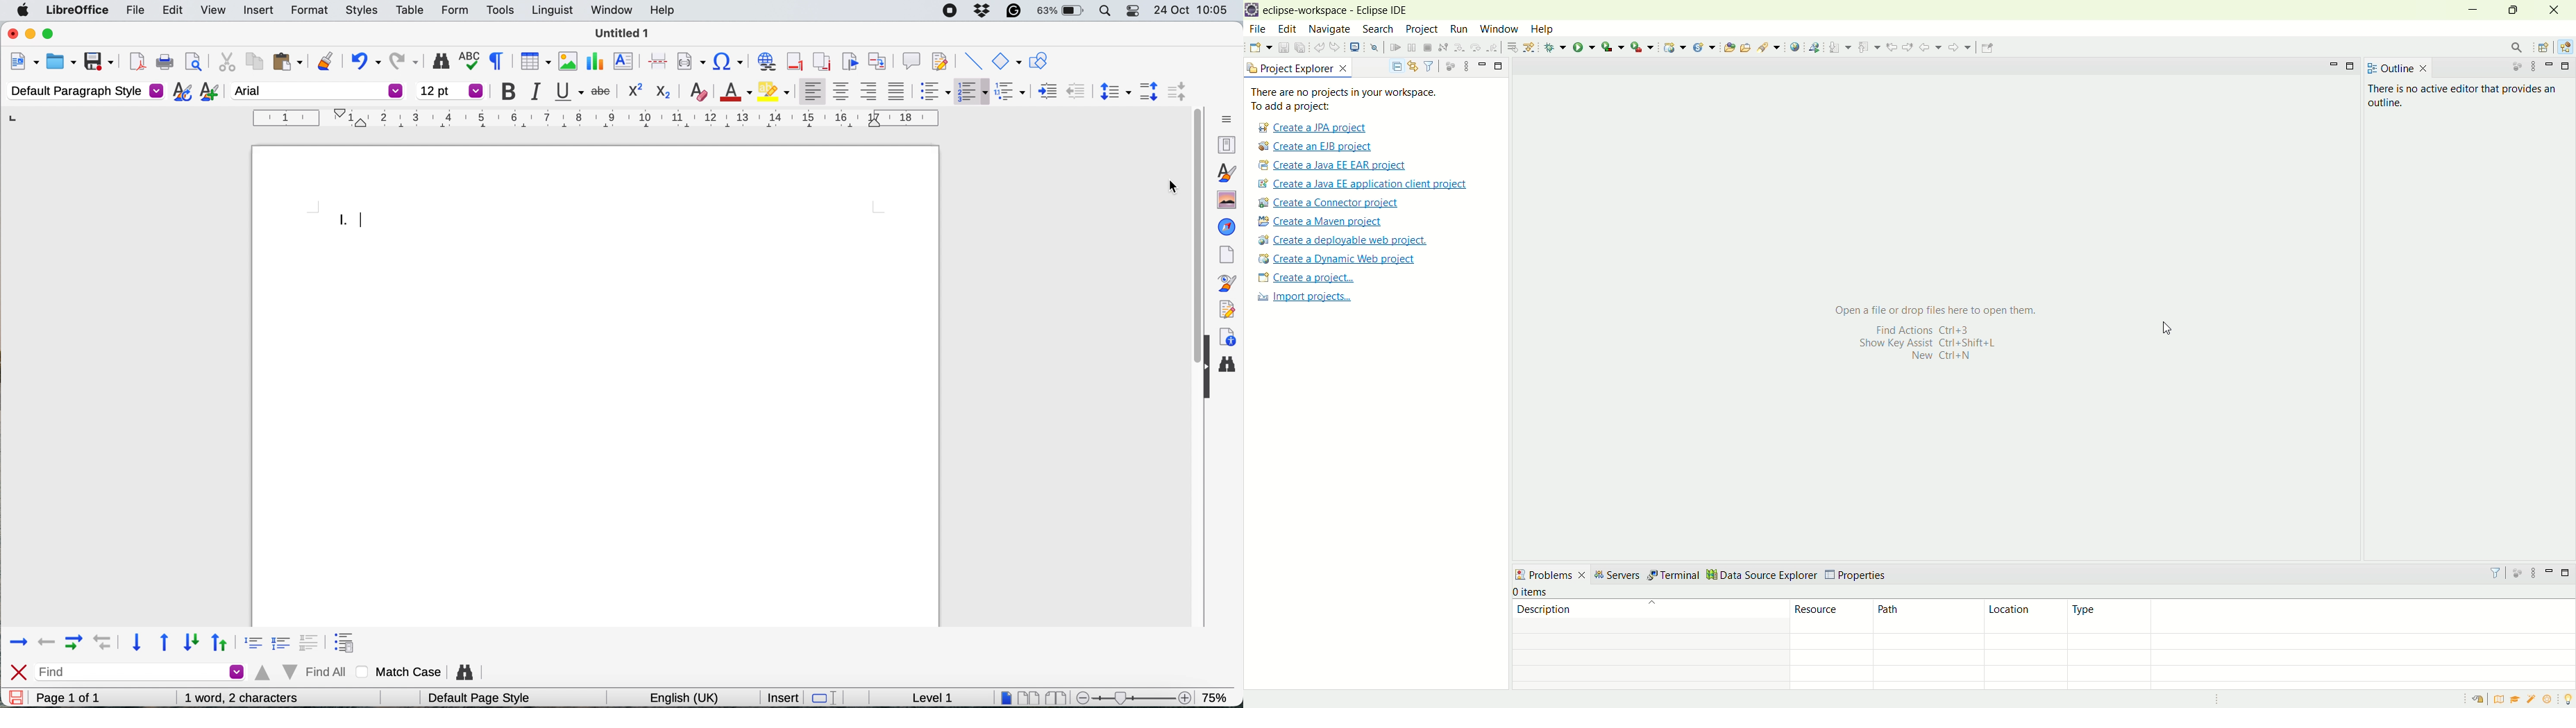 The height and width of the screenshot is (728, 2576). What do you see at coordinates (104, 643) in the screenshot?
I see `backward with indent` at bounding box center [104, 643].